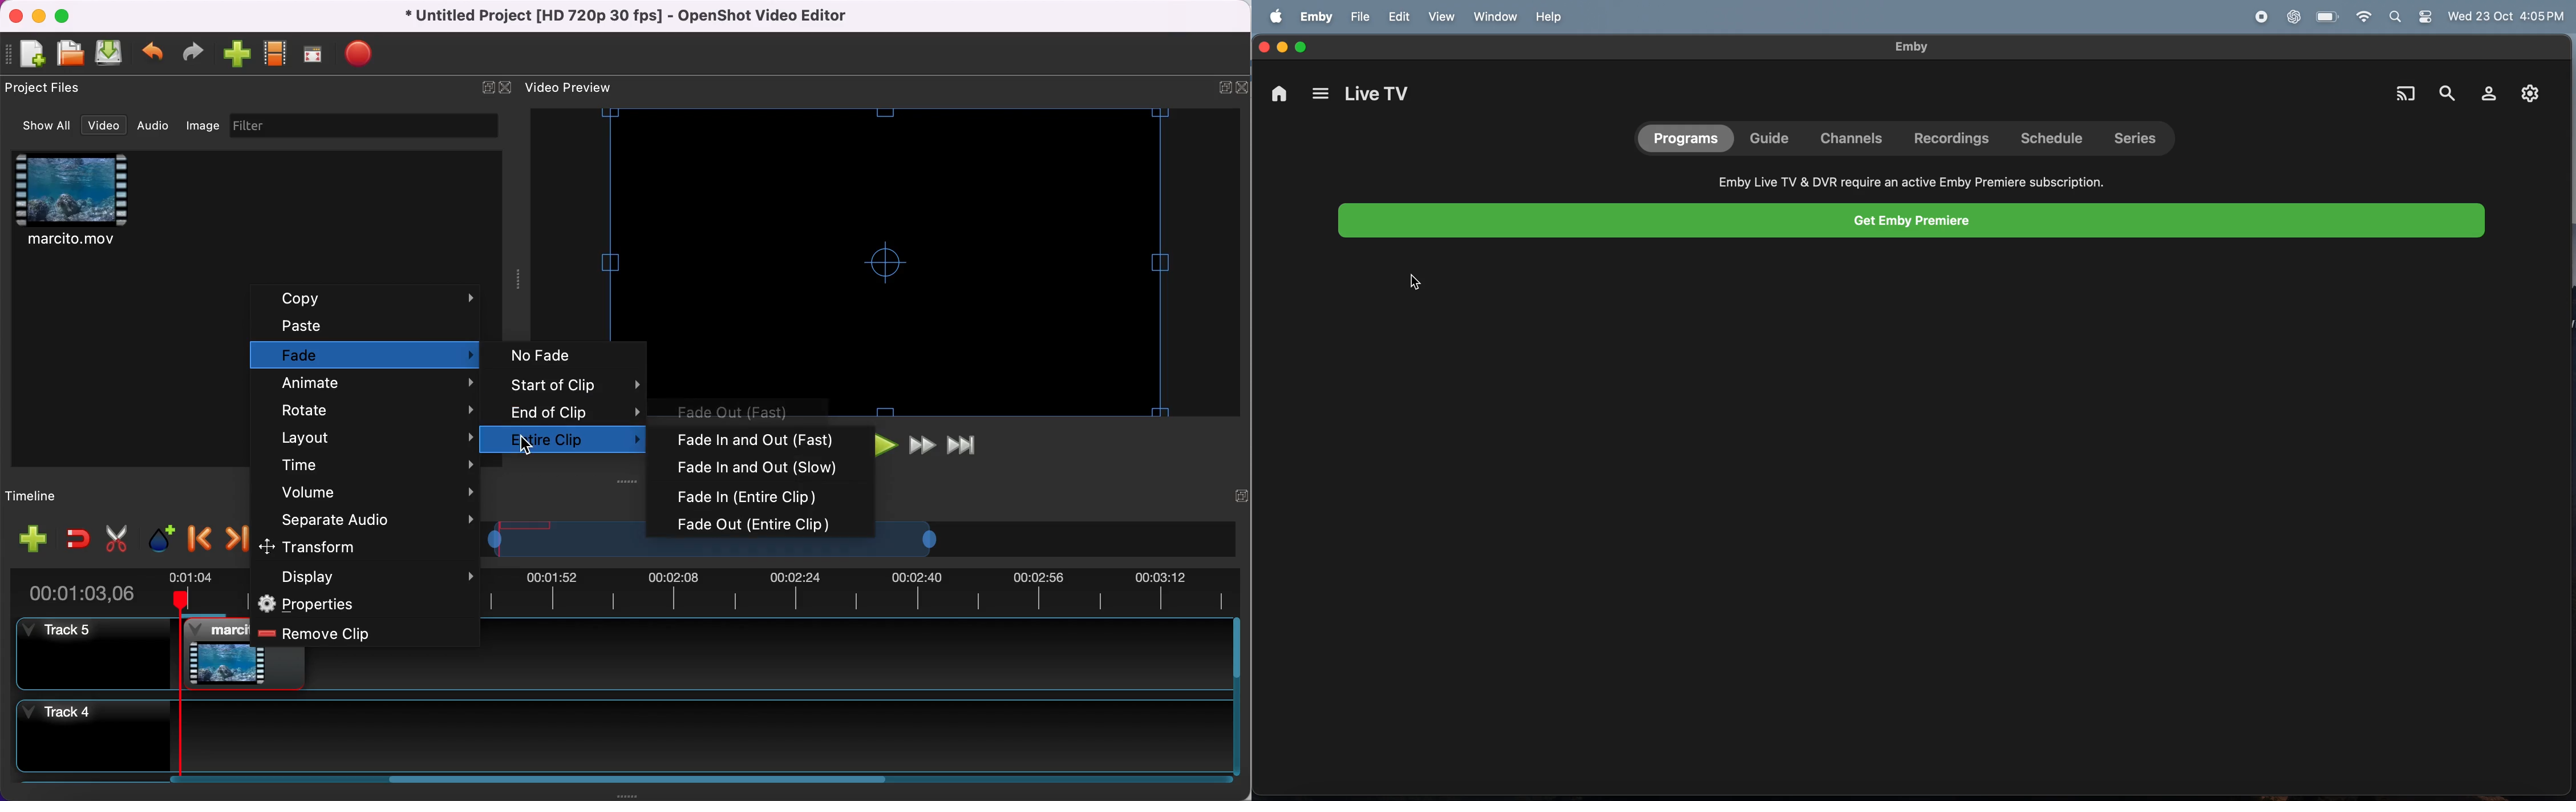 The height and width of the screenshot is (812, 2576). I want to click on options, so click(1320, 96).